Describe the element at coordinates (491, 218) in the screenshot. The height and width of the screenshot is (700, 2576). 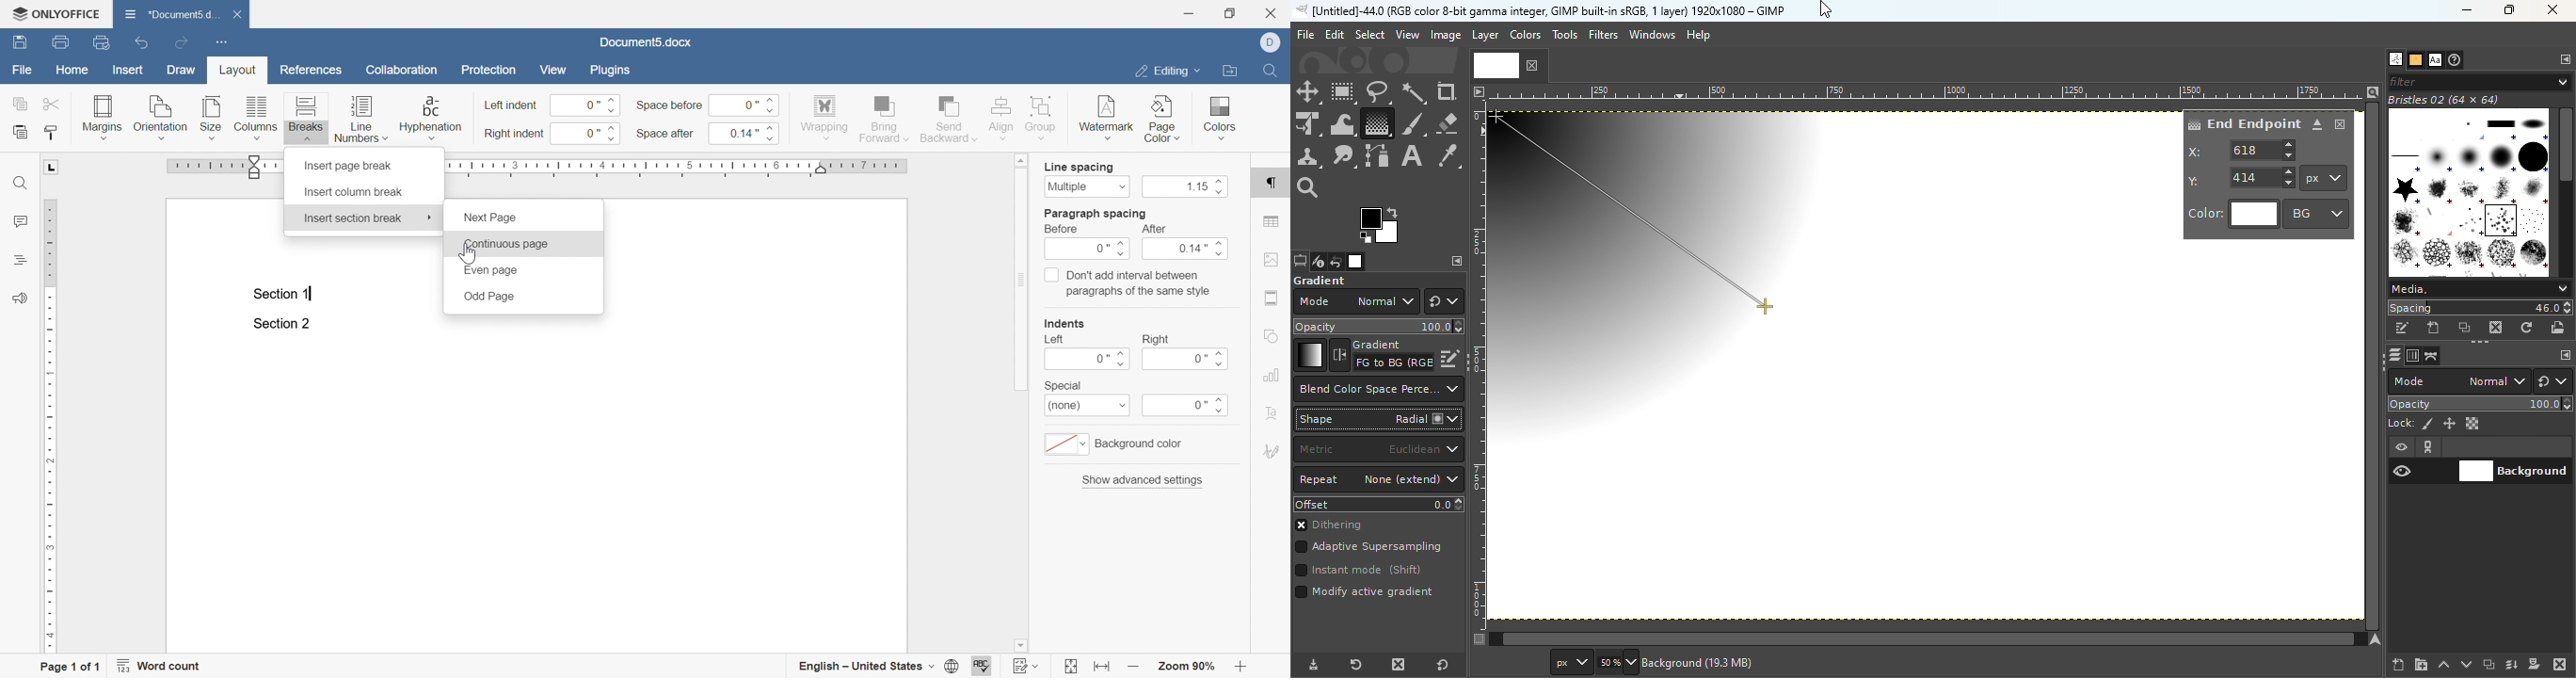
I see `next page` at that location.